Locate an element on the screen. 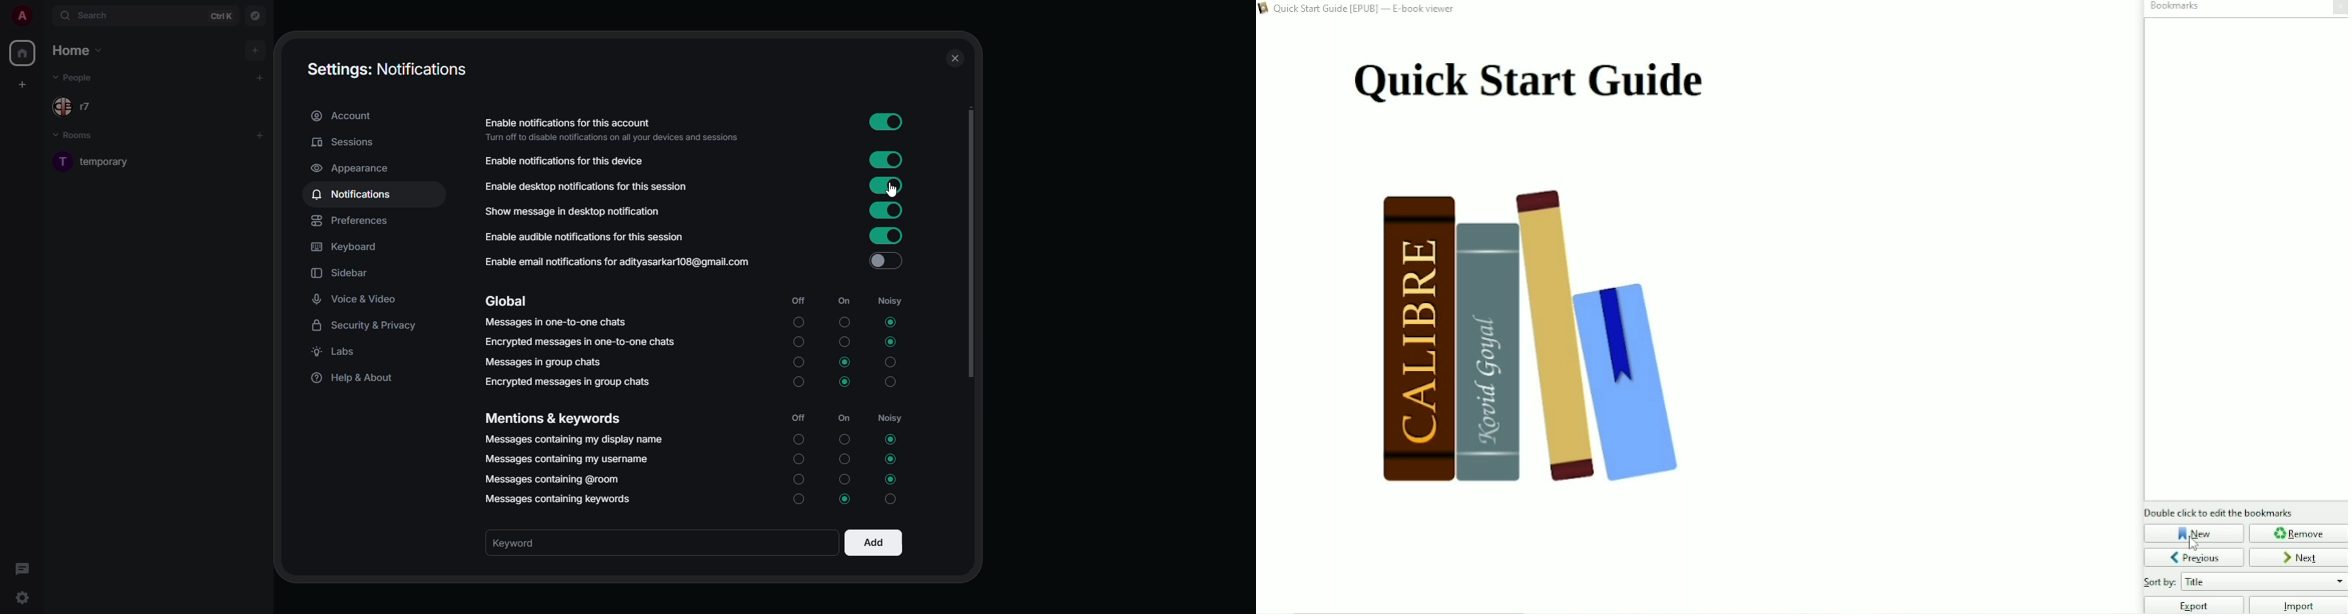  cursor is located at coordinates (893, 190).